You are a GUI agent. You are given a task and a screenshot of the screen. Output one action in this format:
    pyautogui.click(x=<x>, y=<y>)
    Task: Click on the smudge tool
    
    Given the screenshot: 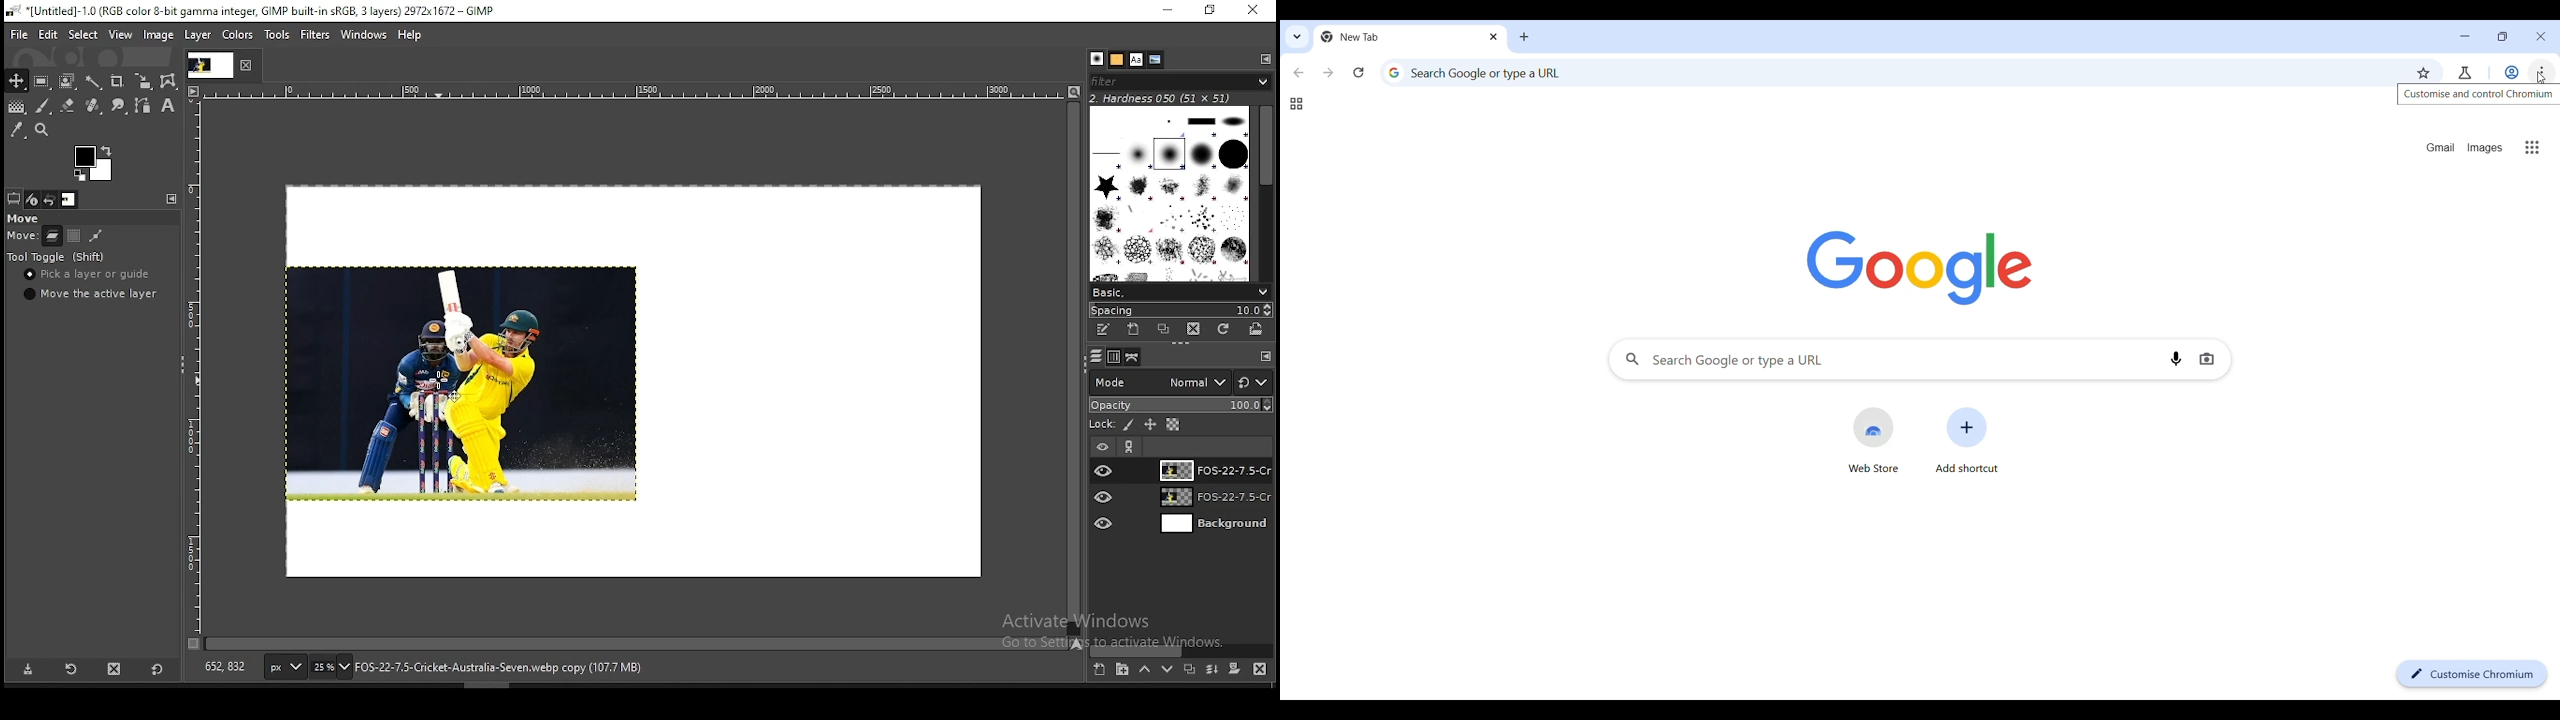 What is the action you would take?
    pyautogui.click(x=116, y=106)
    